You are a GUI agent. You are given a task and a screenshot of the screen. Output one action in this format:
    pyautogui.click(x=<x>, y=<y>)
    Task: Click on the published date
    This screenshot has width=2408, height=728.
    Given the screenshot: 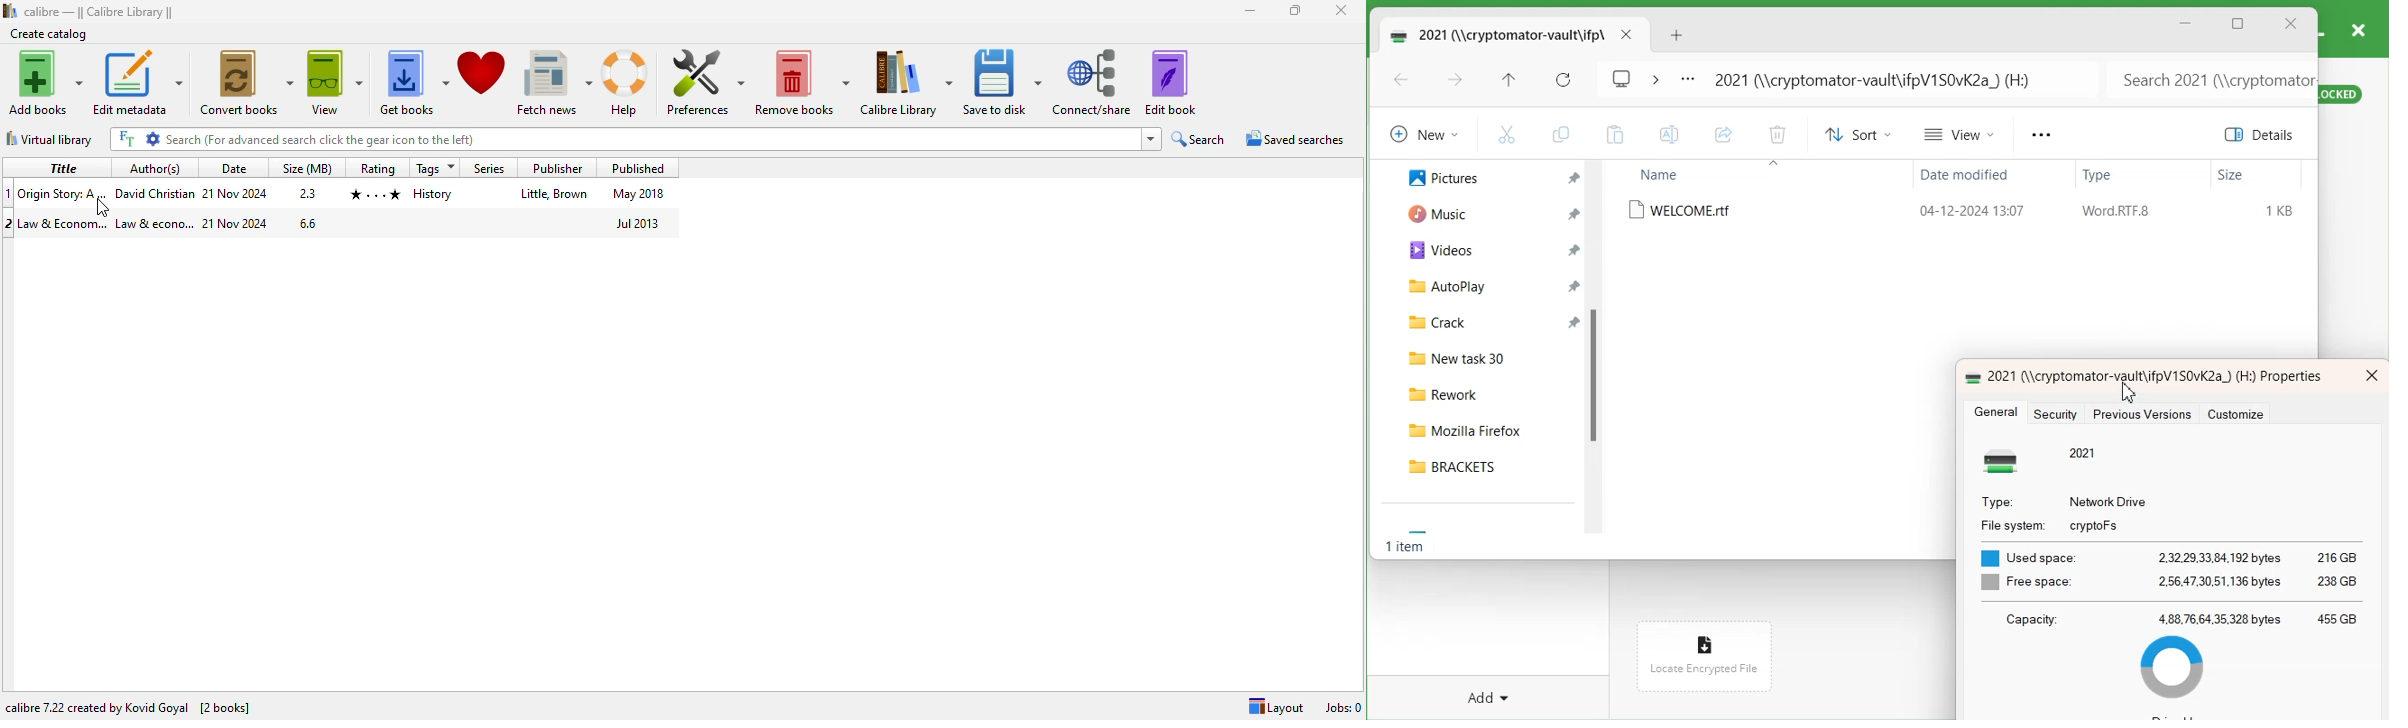 What is the action you would take?
    pyautogui.click(x=639, y=223)
    